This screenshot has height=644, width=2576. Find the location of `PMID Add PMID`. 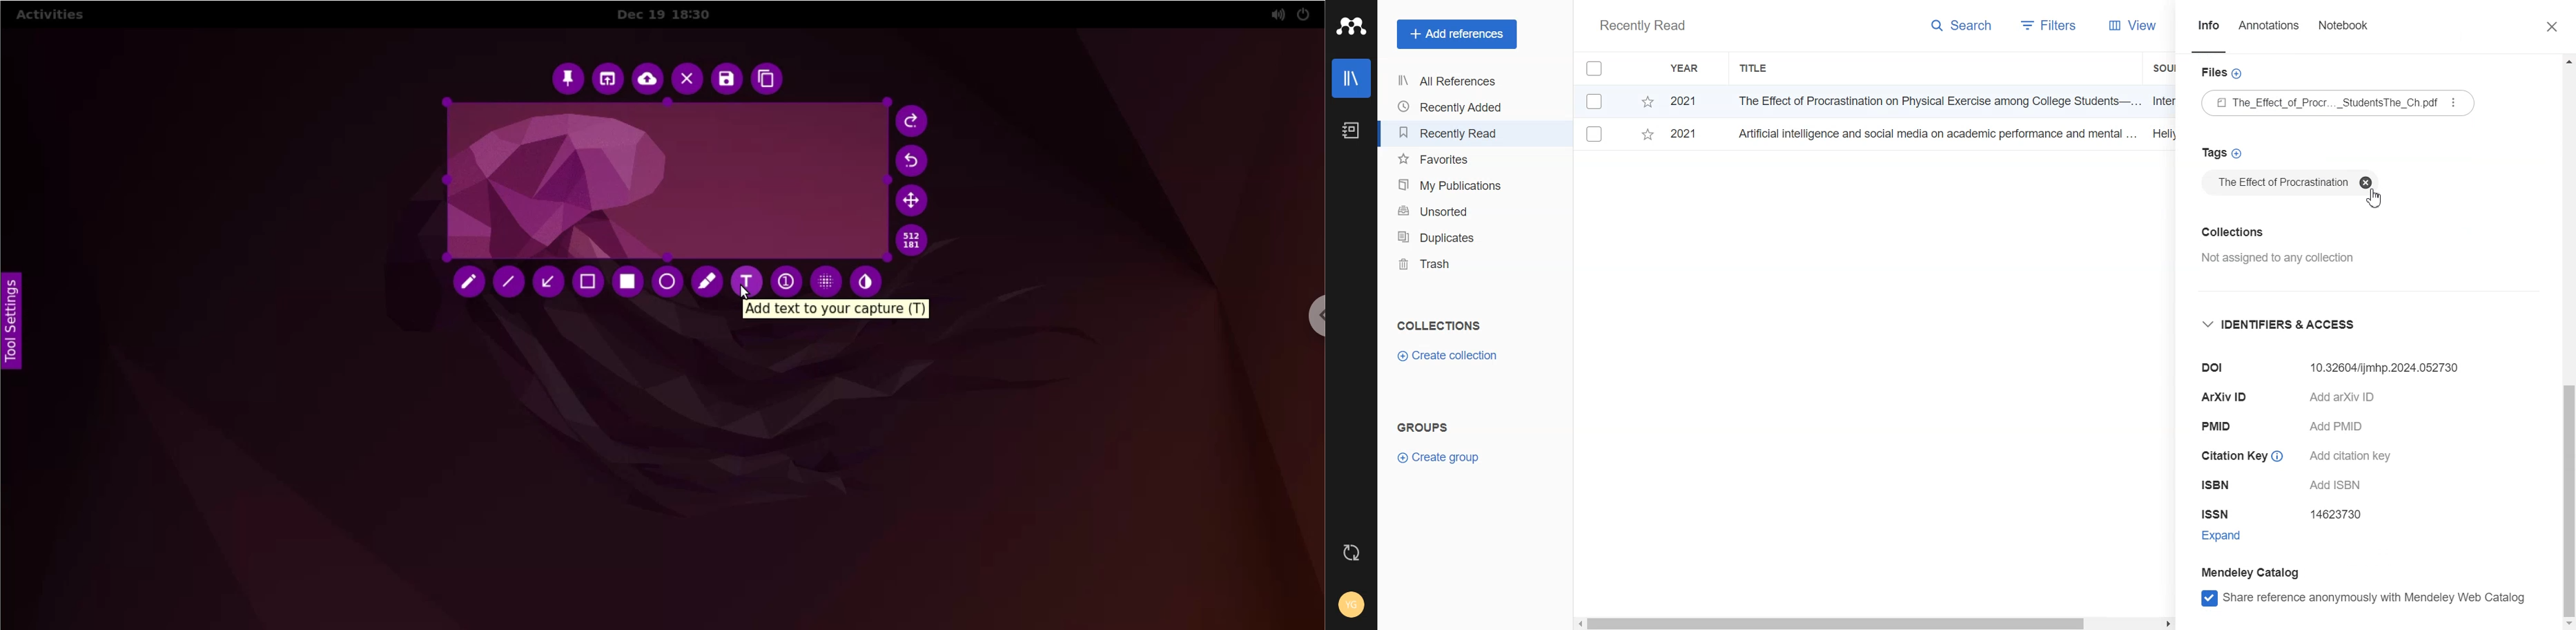

PMID Add PMID is located at coordinates (2288, 428).